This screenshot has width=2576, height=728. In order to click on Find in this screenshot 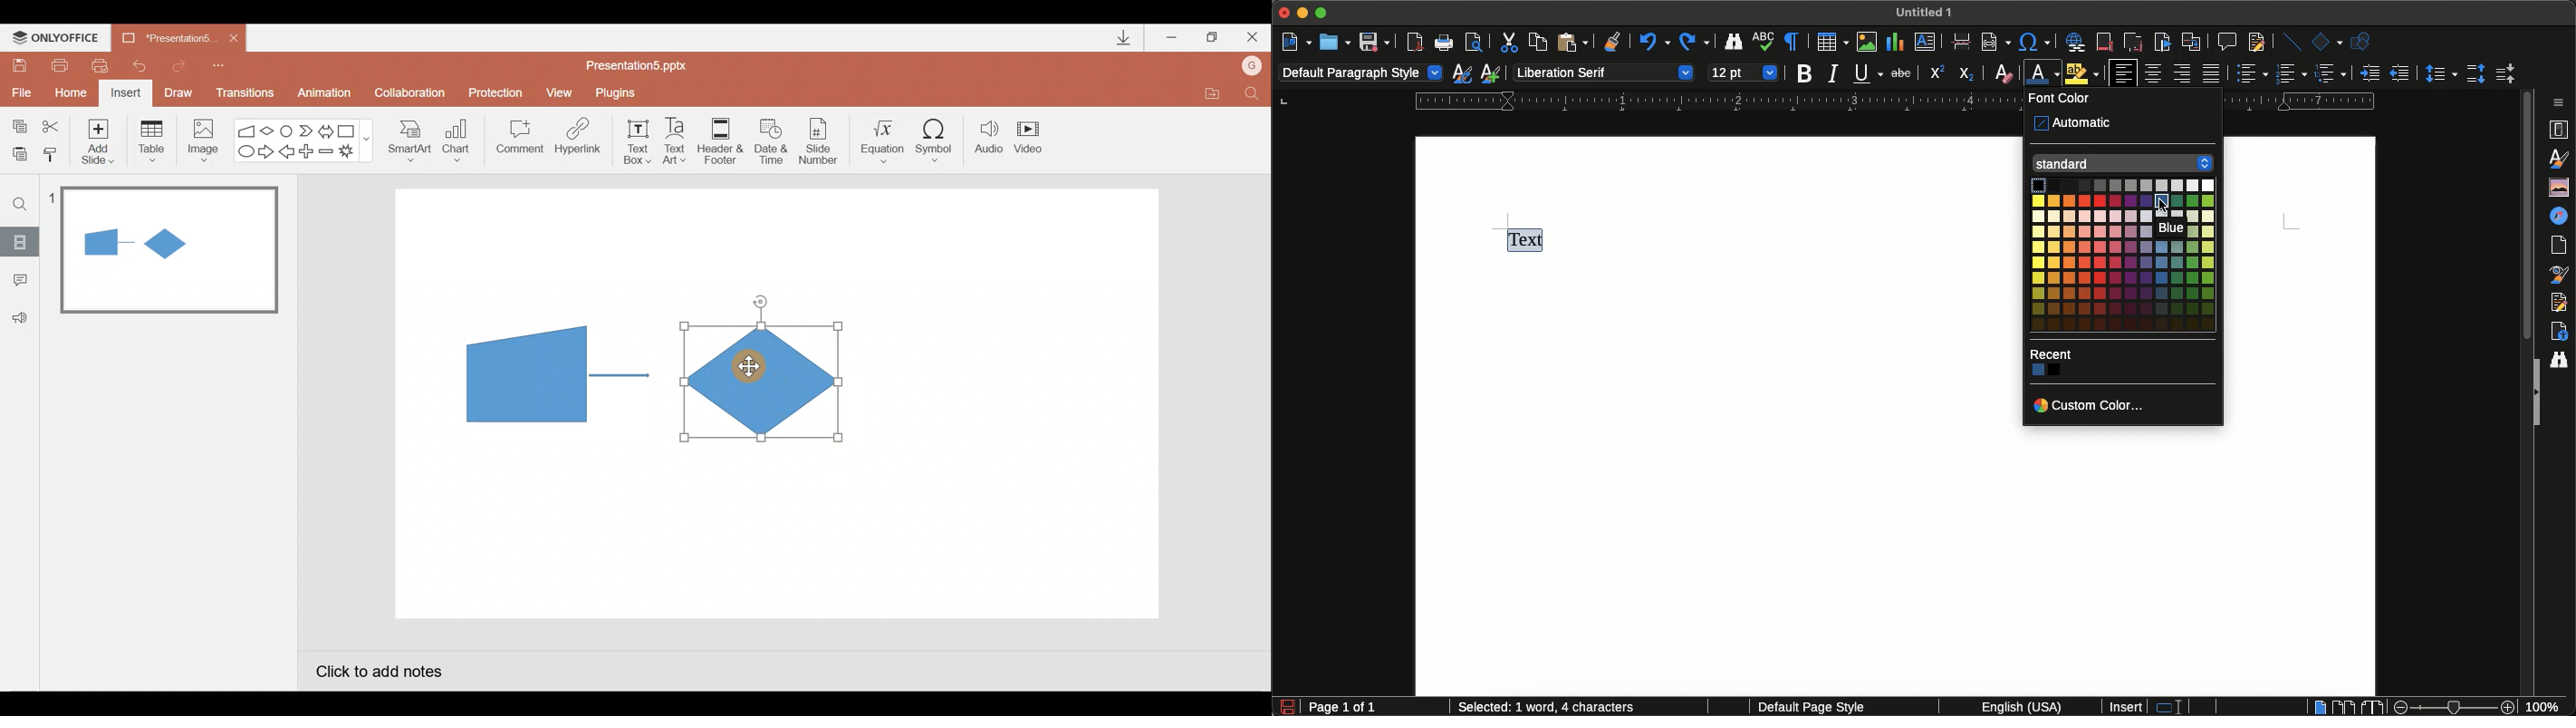, I will do `click(2562, 358)`.